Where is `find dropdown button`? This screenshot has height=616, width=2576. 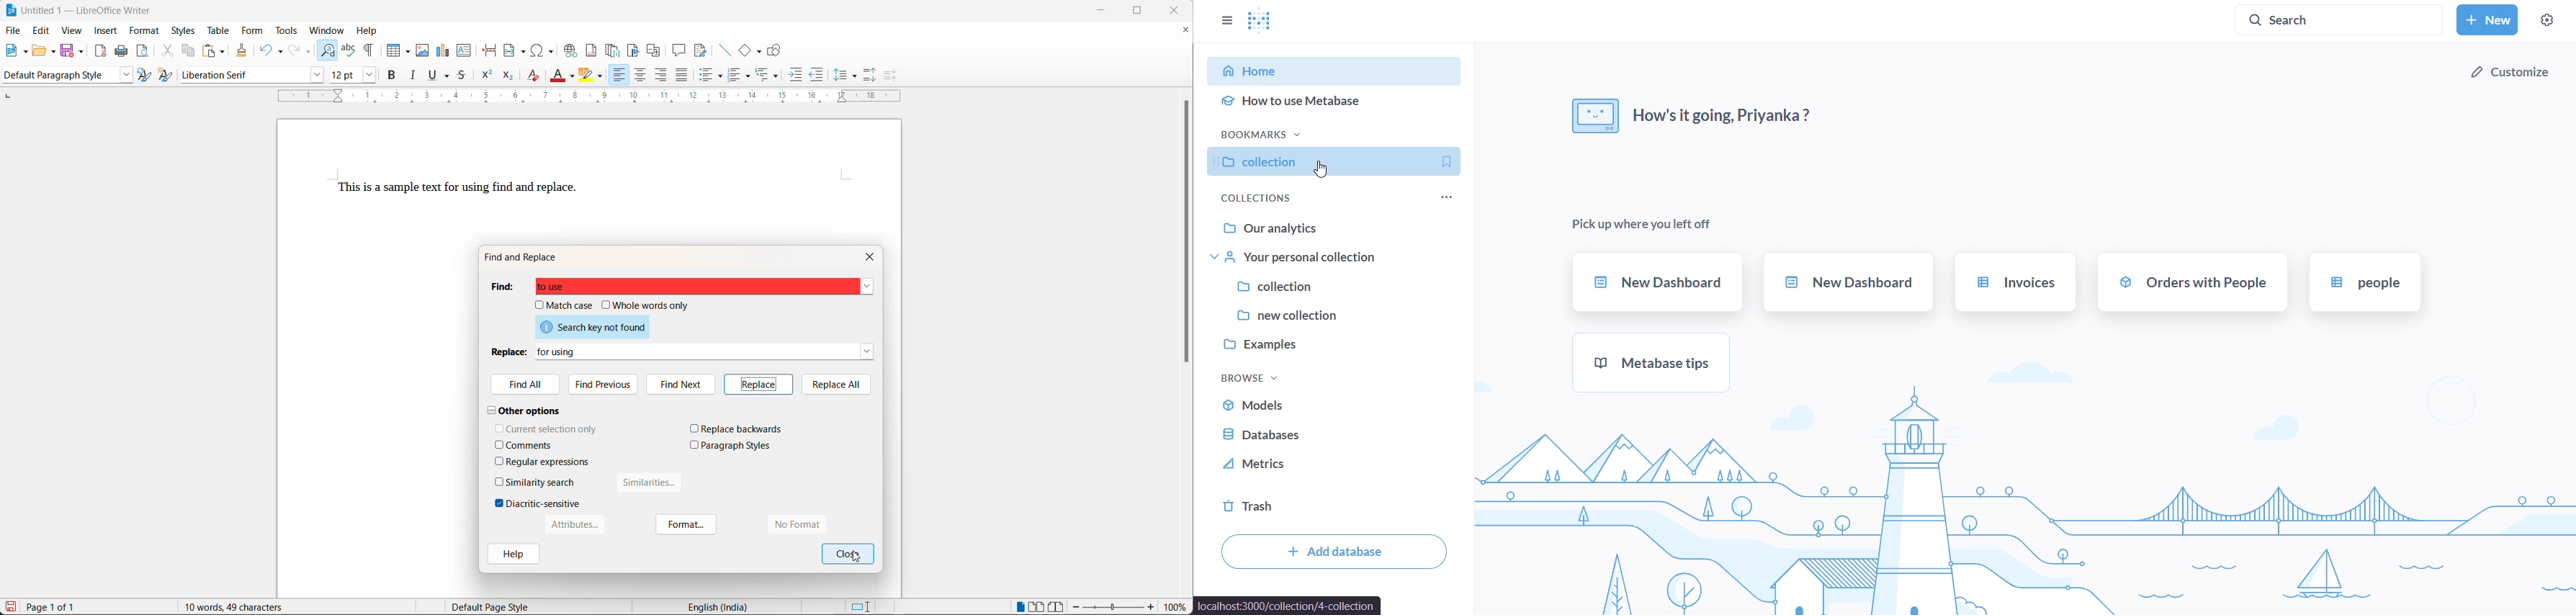
find dropdown button is located at coordinates (870, 286).